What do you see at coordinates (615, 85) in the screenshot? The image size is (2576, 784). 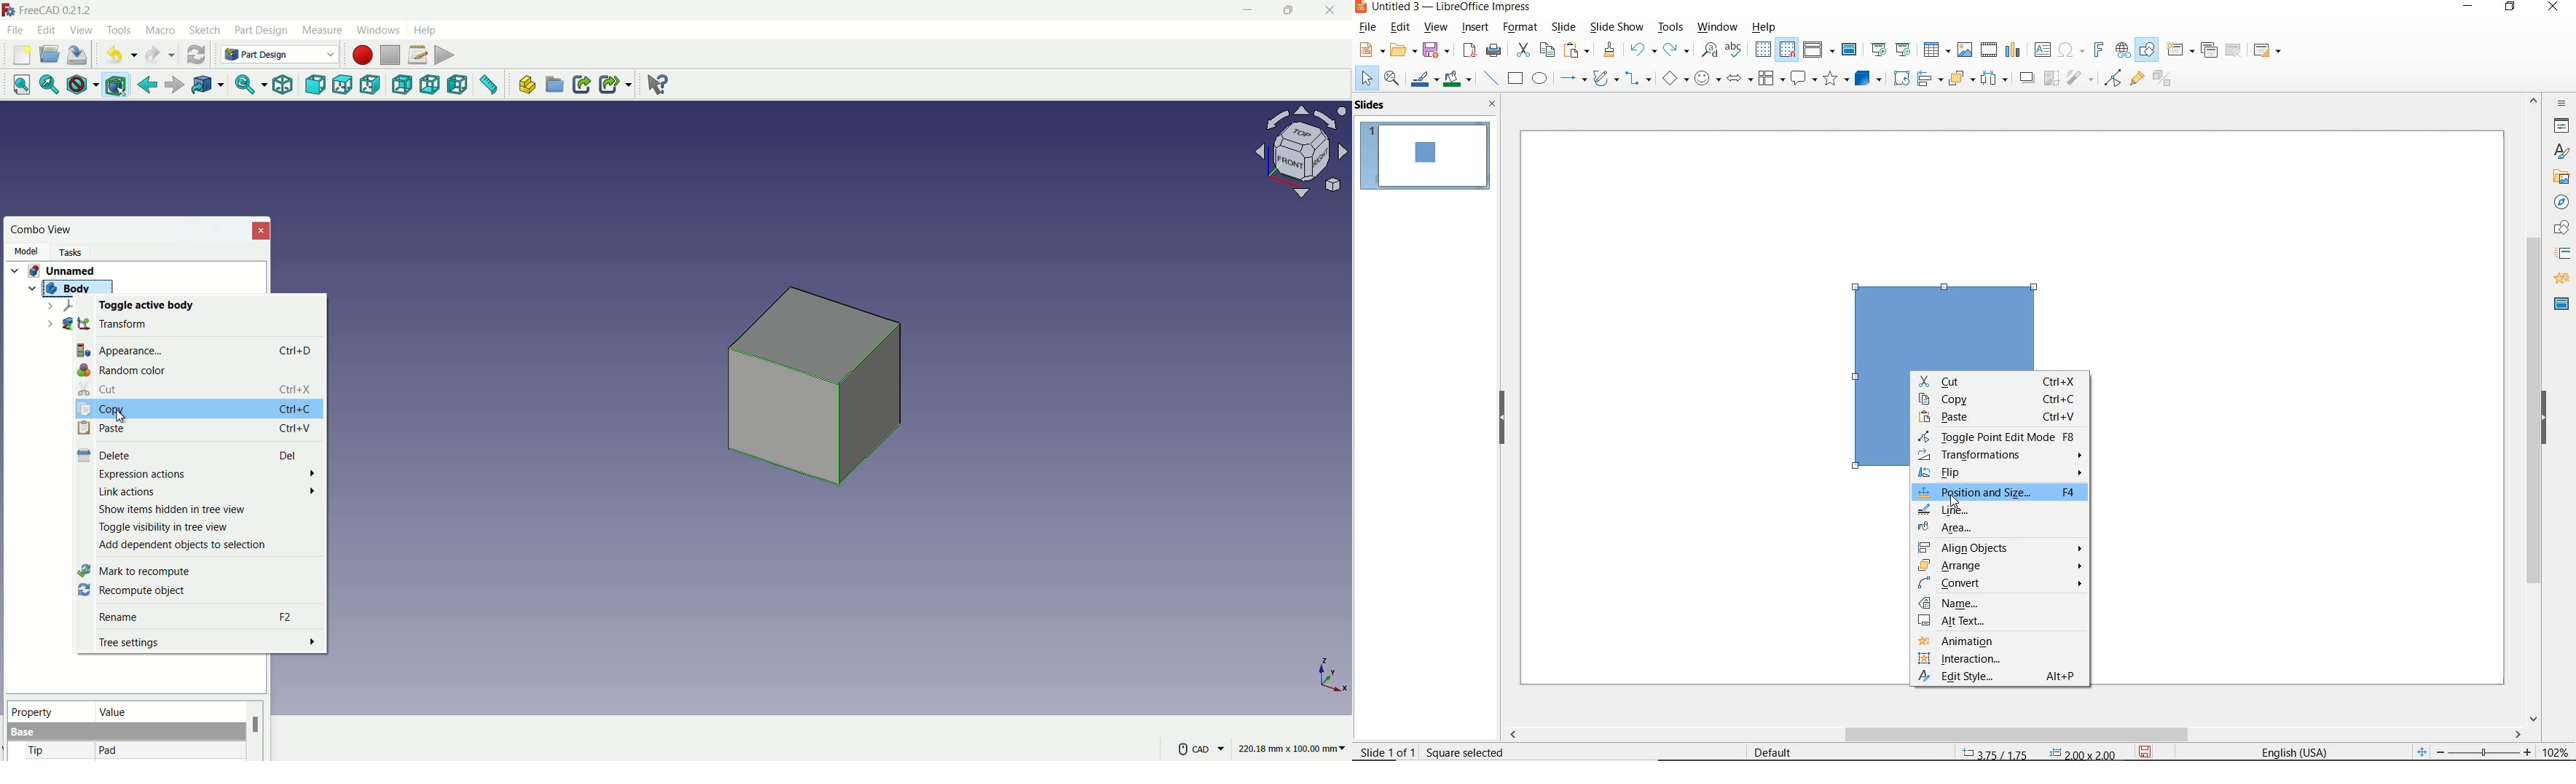 I see `make sublink` at bounding box center [615, 85].